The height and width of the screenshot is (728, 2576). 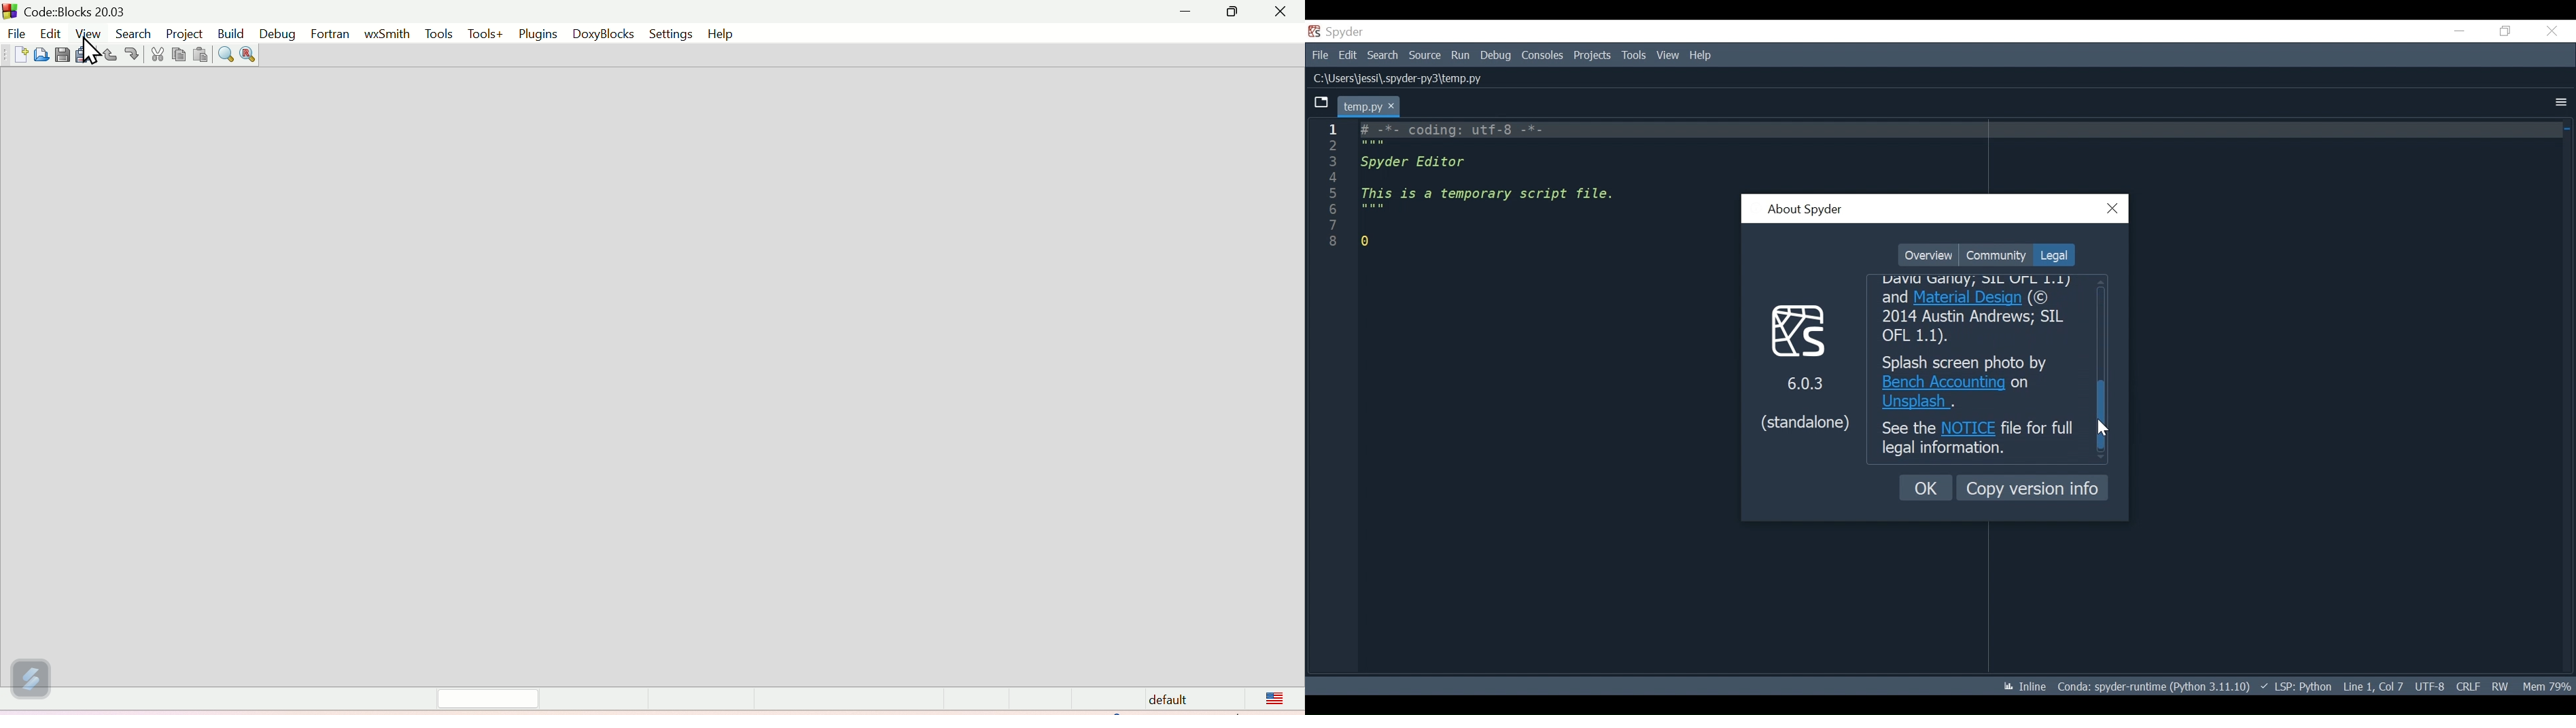 I want to click on minimise, so click(x=1187, y=12).